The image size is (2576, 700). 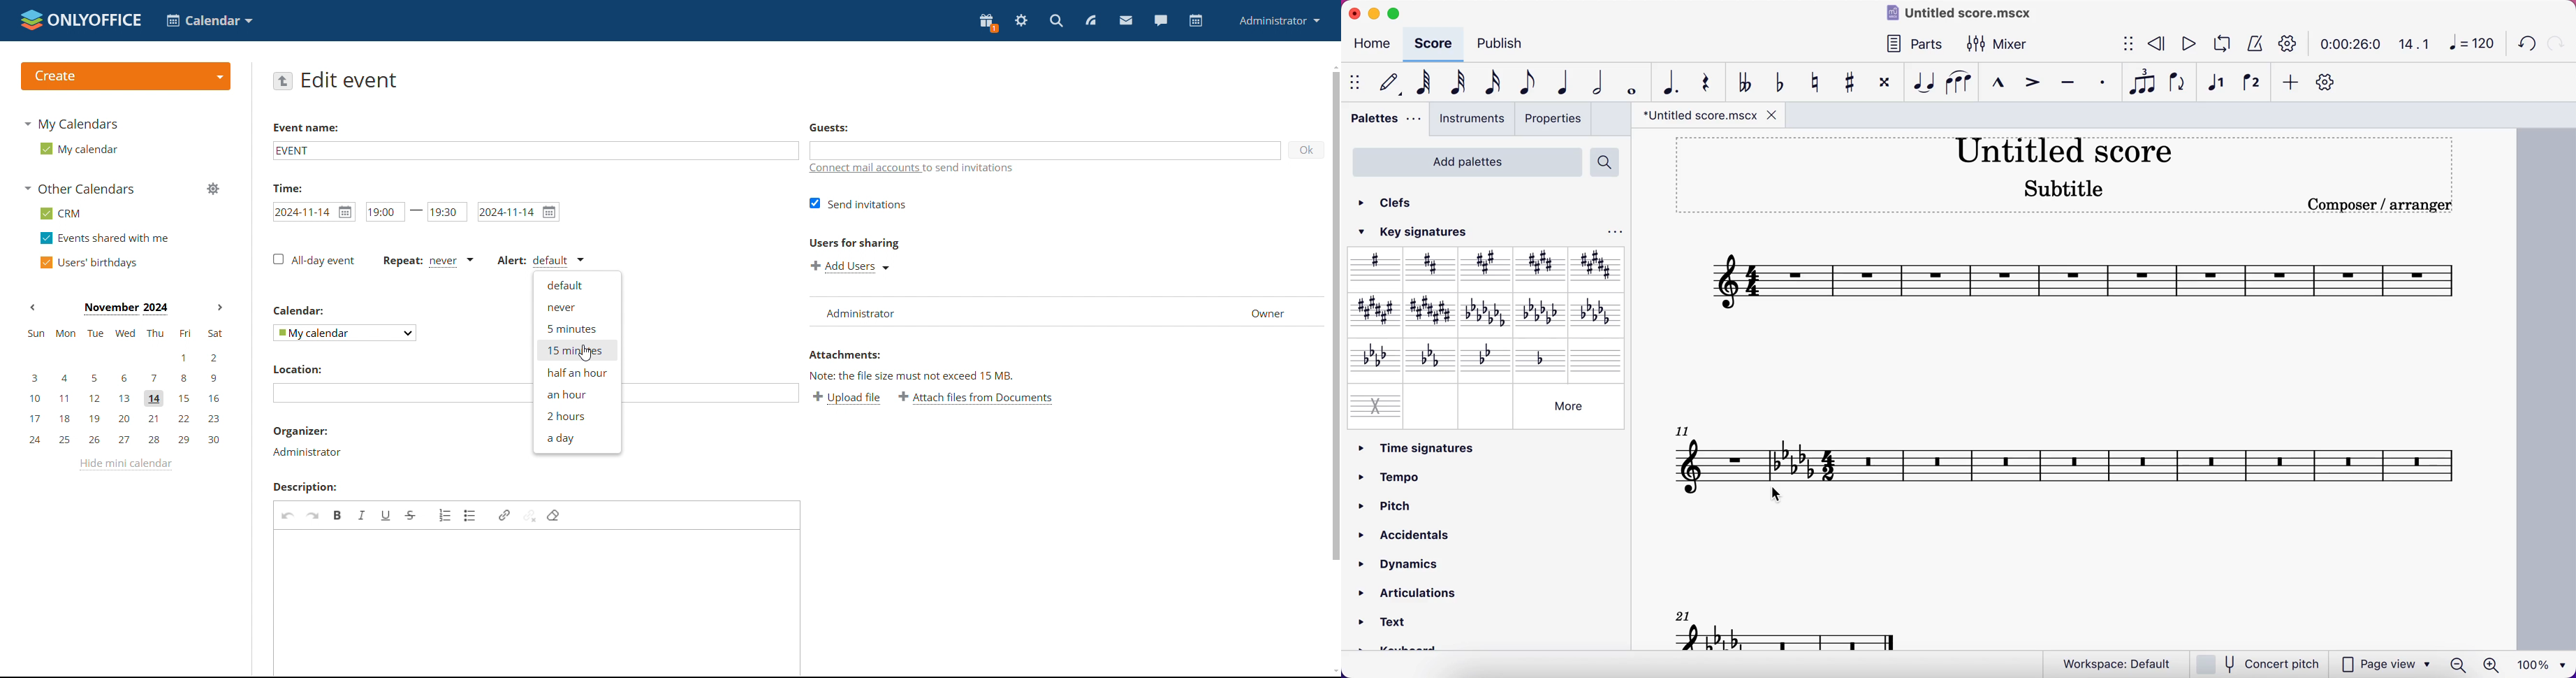 I want to click on parts, so click(x=1918, y=45).